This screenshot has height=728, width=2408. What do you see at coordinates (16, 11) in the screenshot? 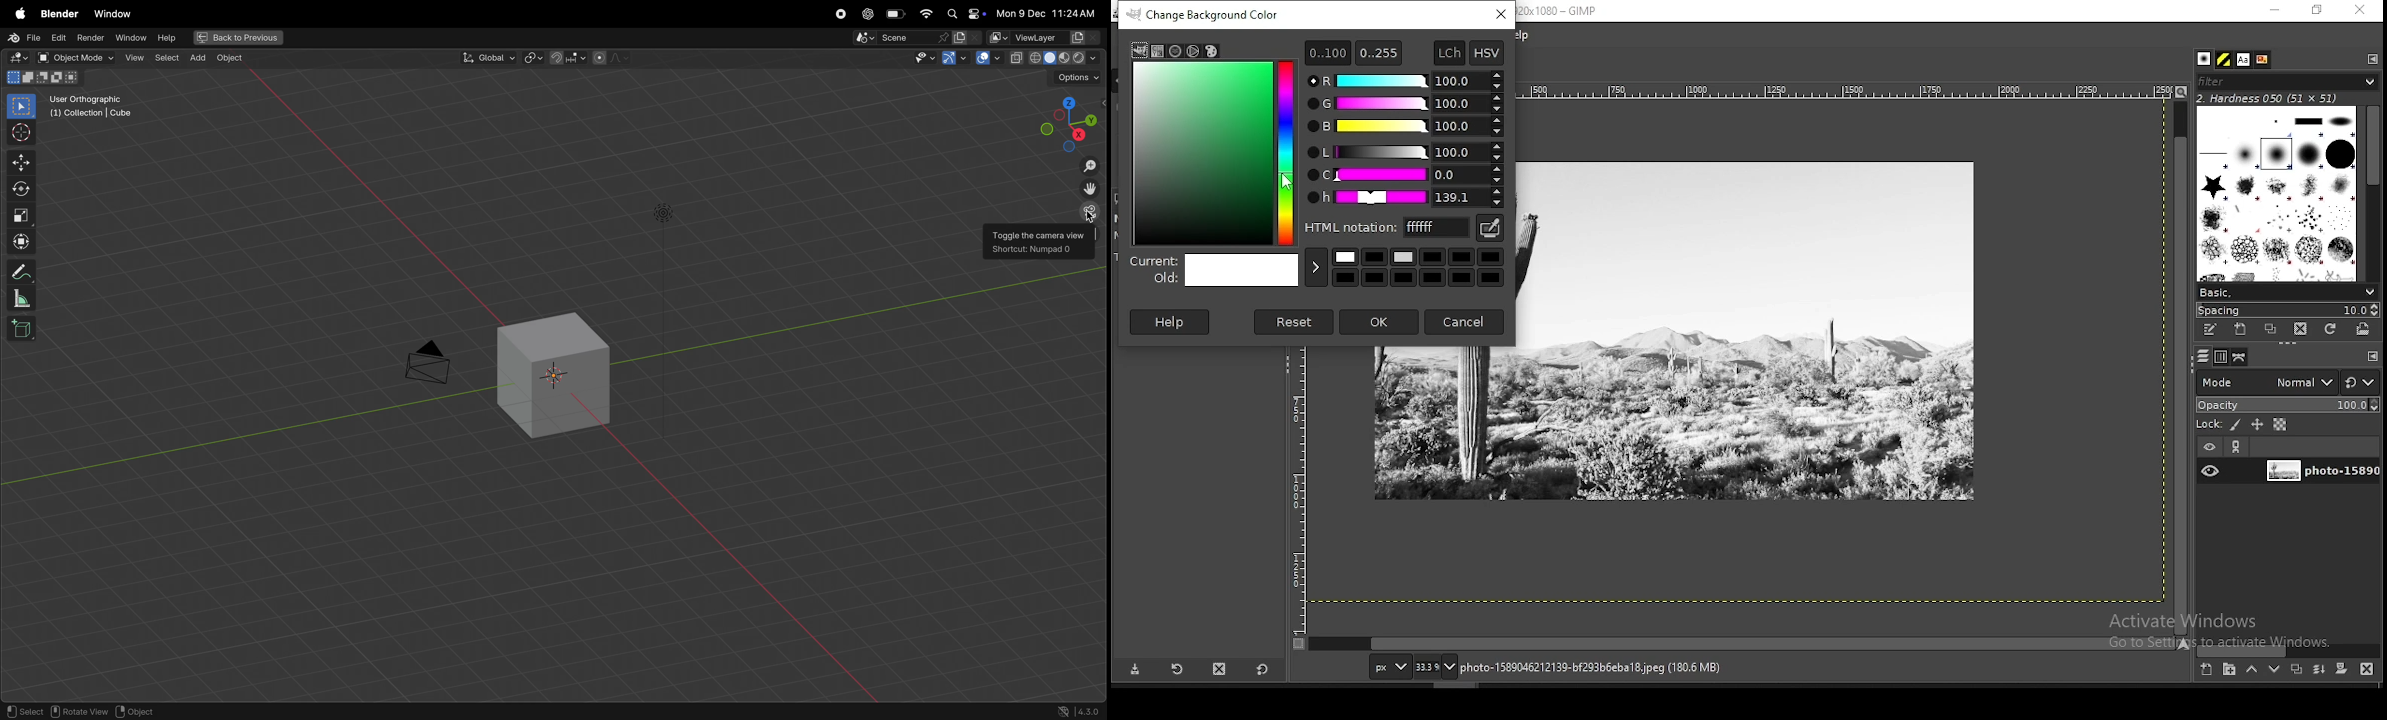
I see `apple menu` at bounding box center [16, 11].